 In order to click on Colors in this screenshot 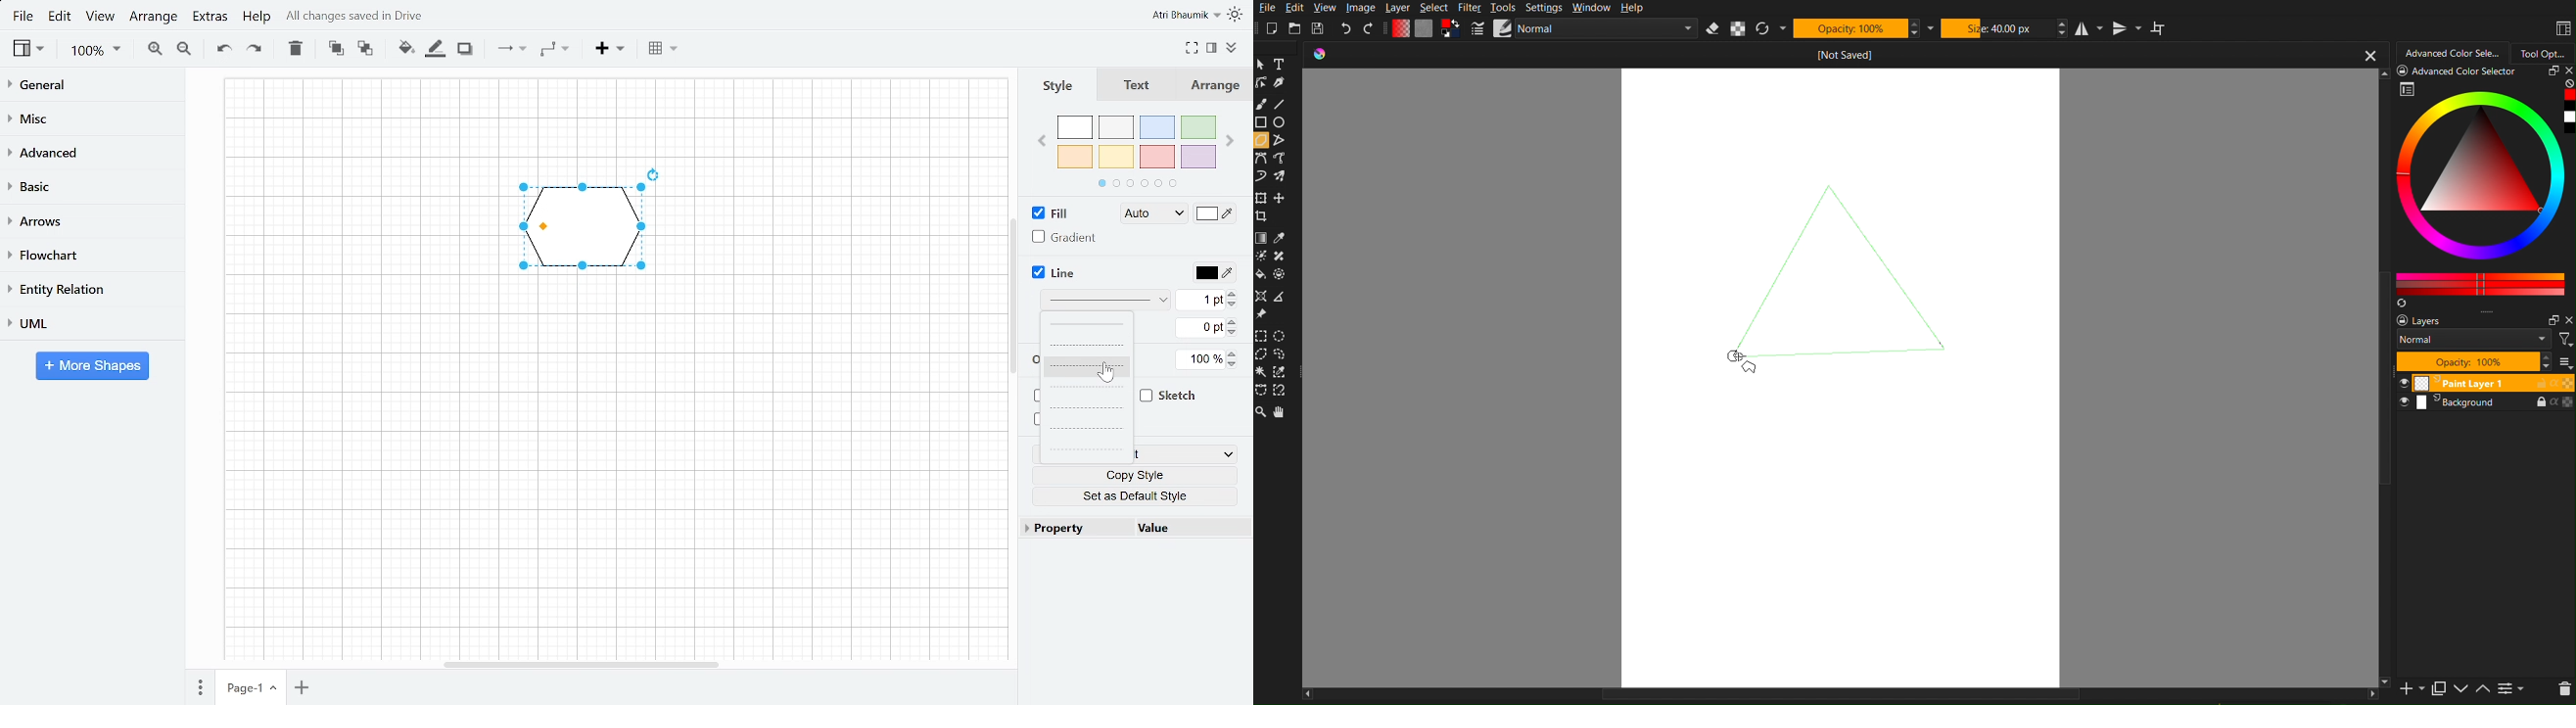, I will do `click(1137, 142)`.